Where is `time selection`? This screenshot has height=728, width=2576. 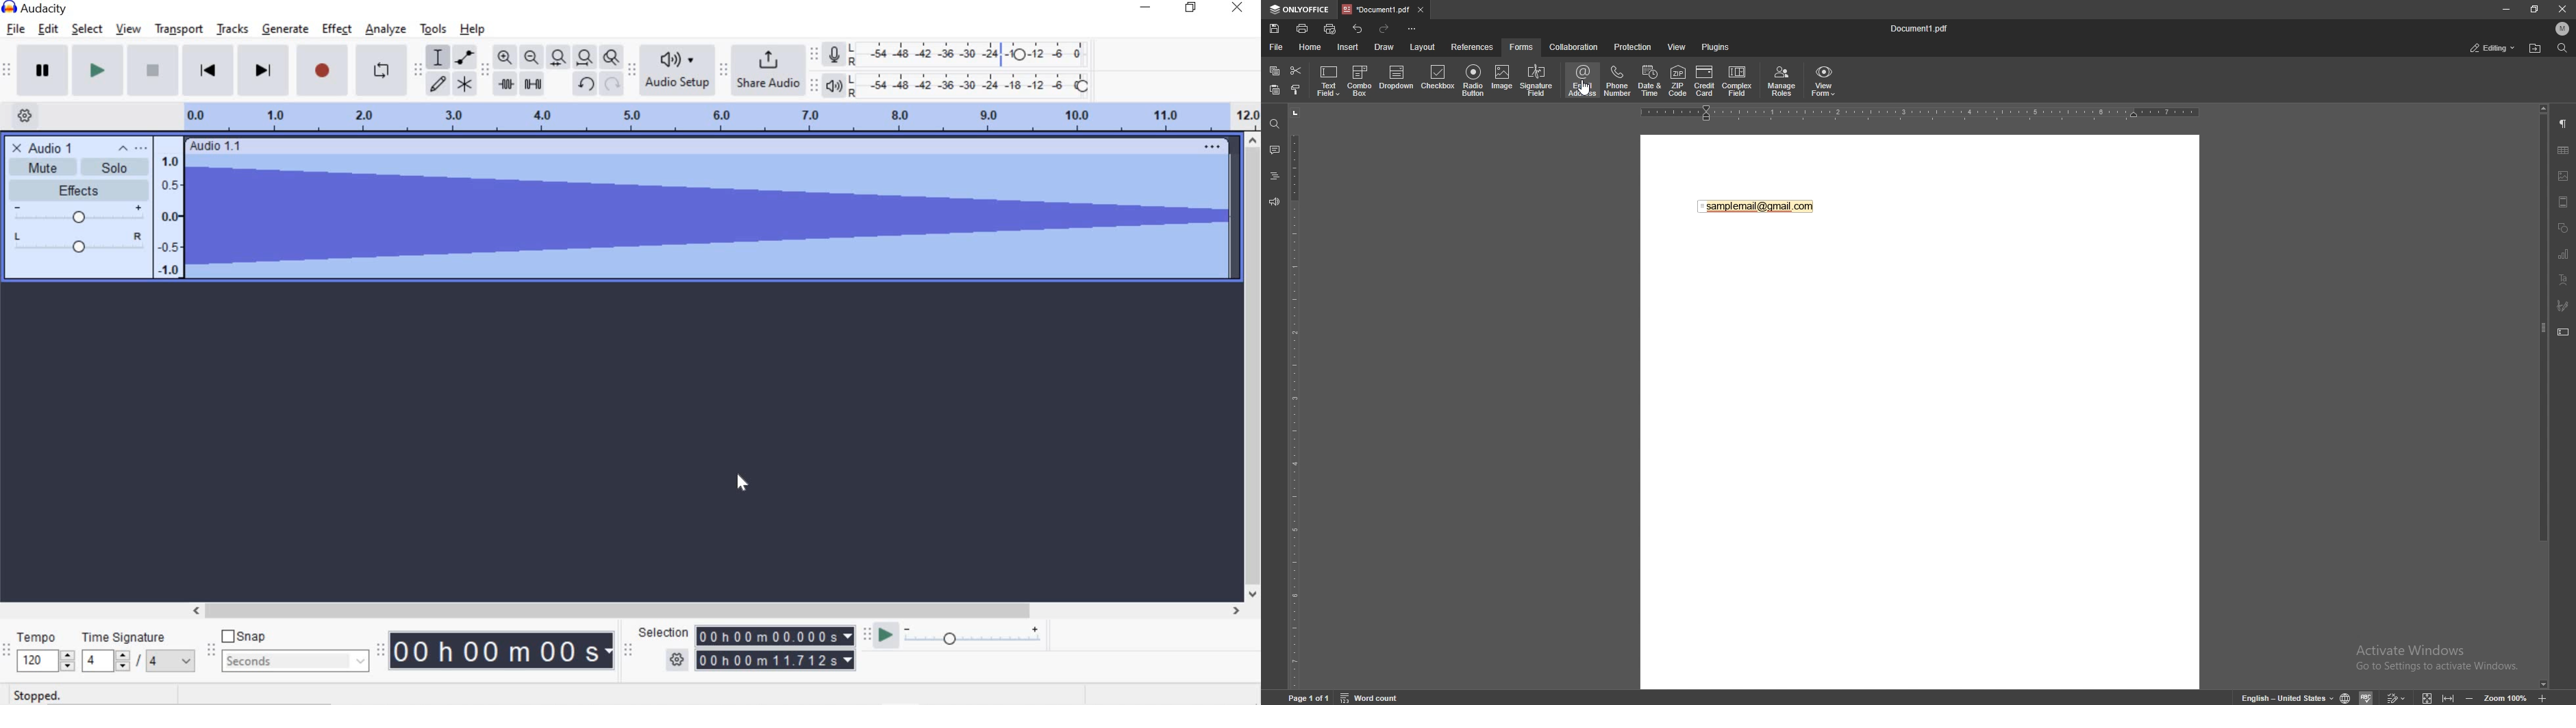 time selection is located at coordinates (628, 652).